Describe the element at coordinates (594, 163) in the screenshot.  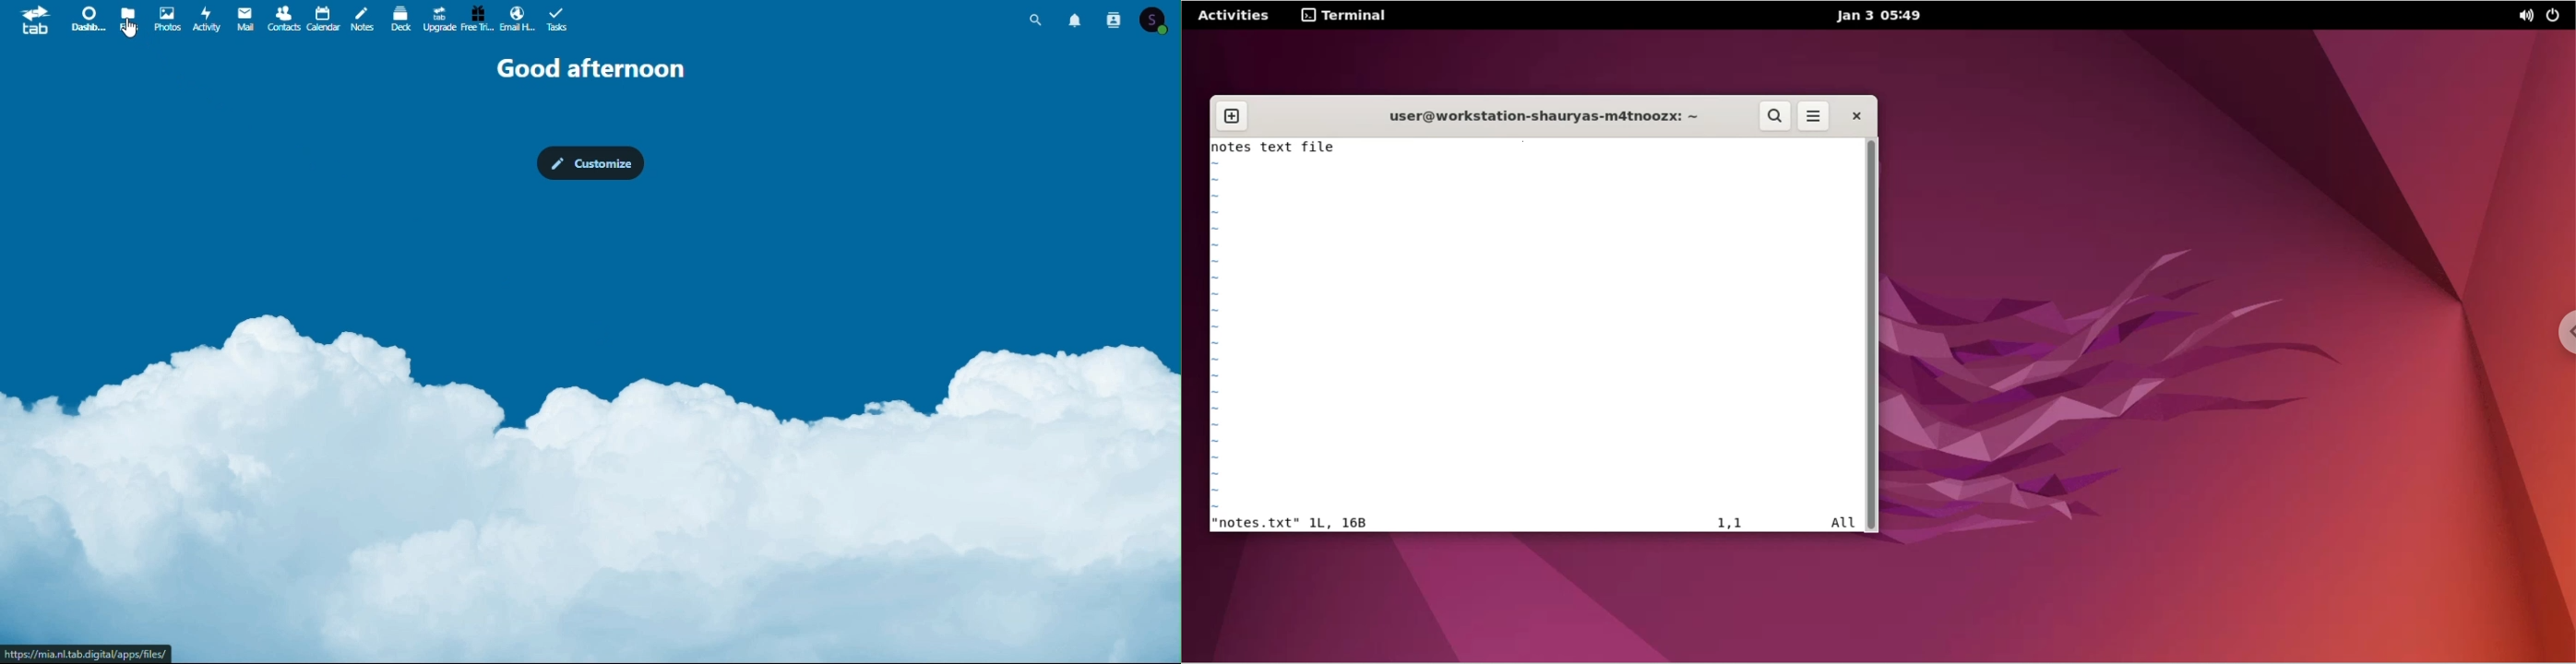
I see `customize` at that location.